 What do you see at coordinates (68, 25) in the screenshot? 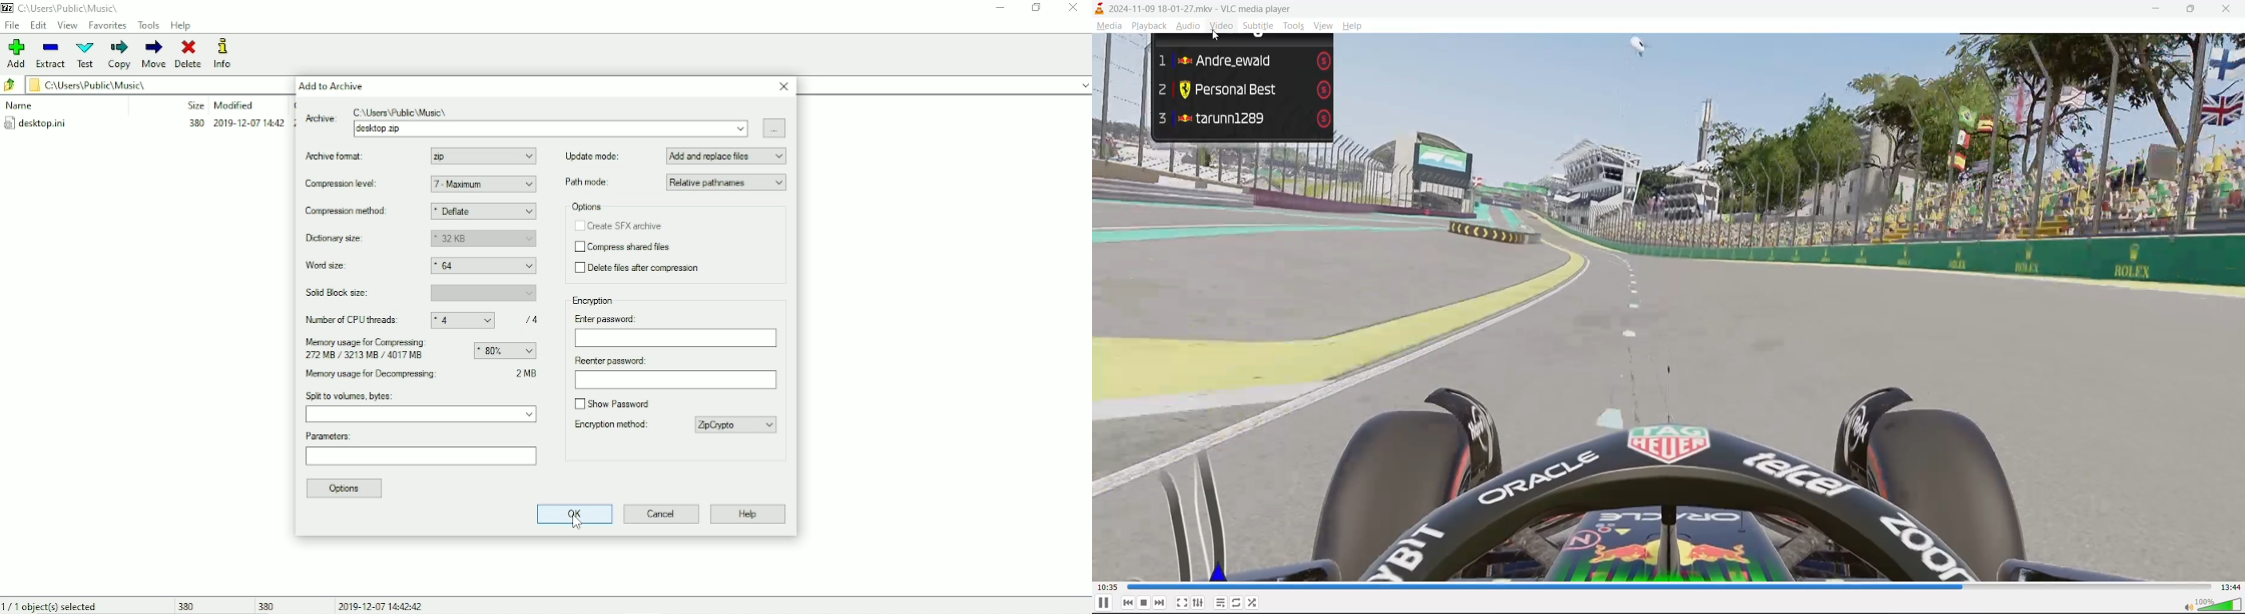
I see `View` at bounding box center [68, 25].